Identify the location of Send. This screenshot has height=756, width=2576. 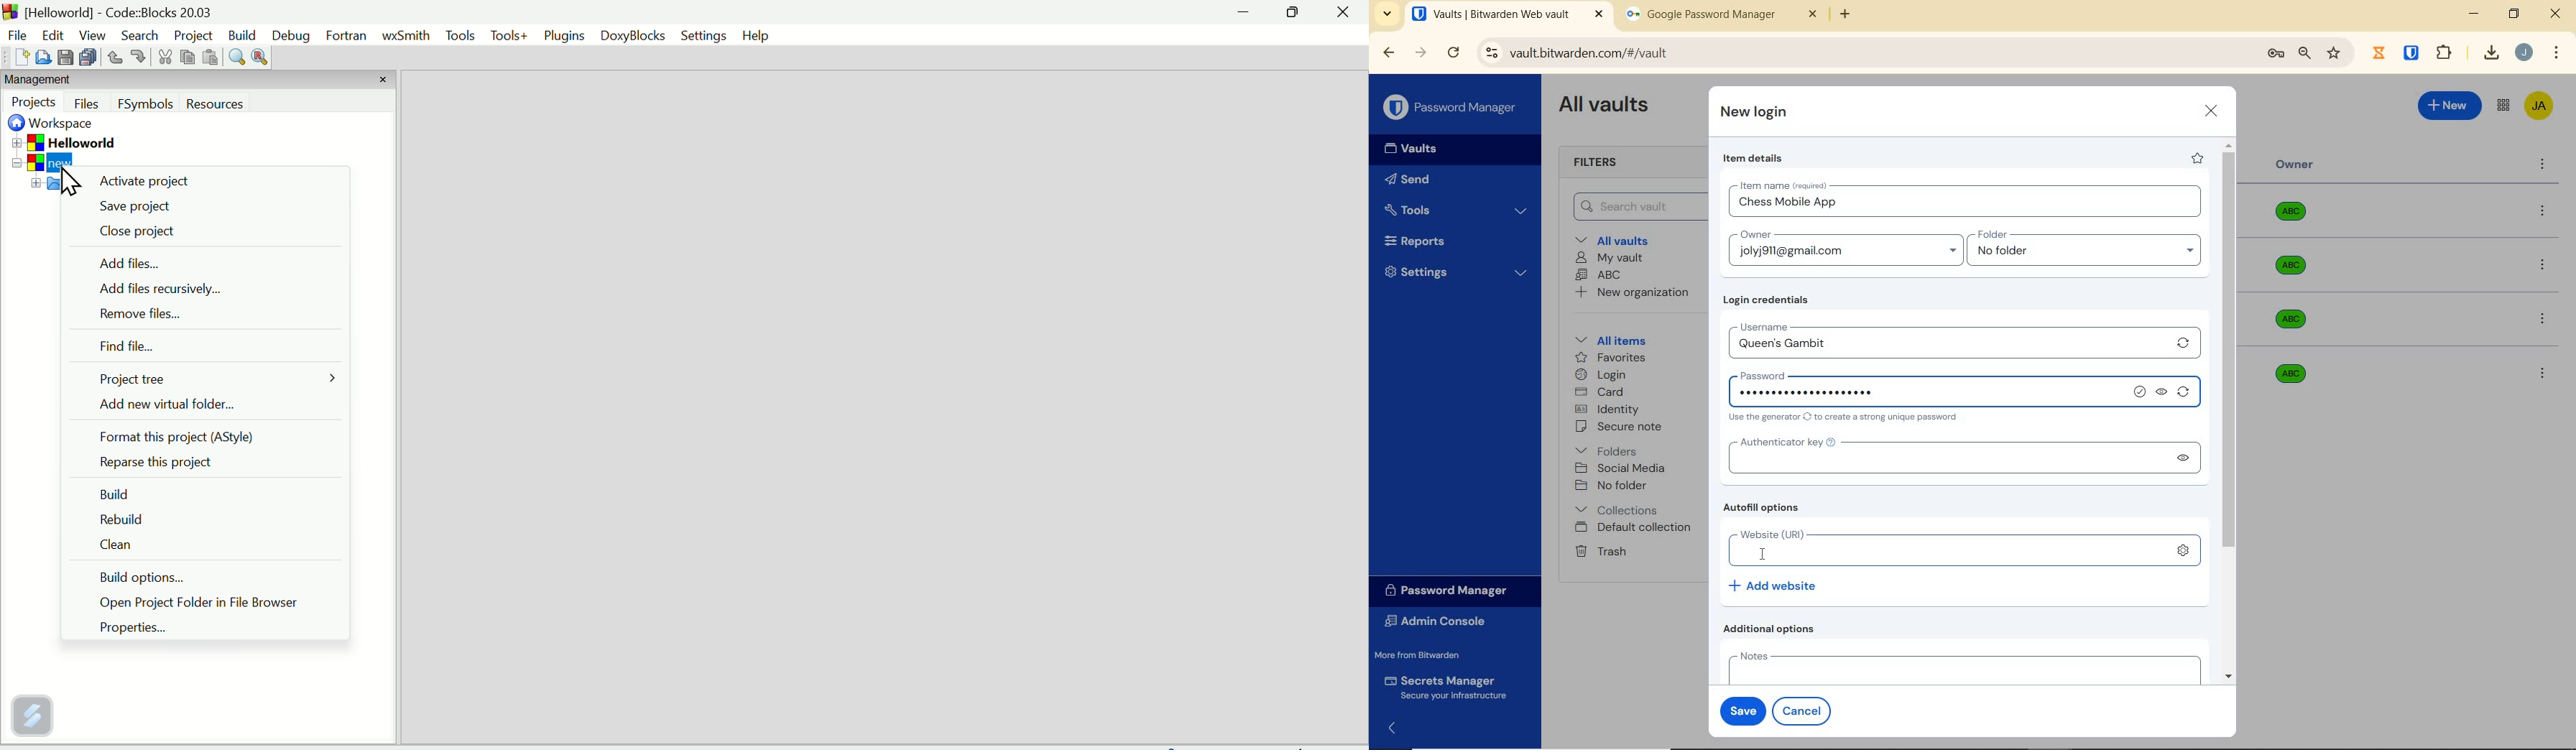
(1408, 182).